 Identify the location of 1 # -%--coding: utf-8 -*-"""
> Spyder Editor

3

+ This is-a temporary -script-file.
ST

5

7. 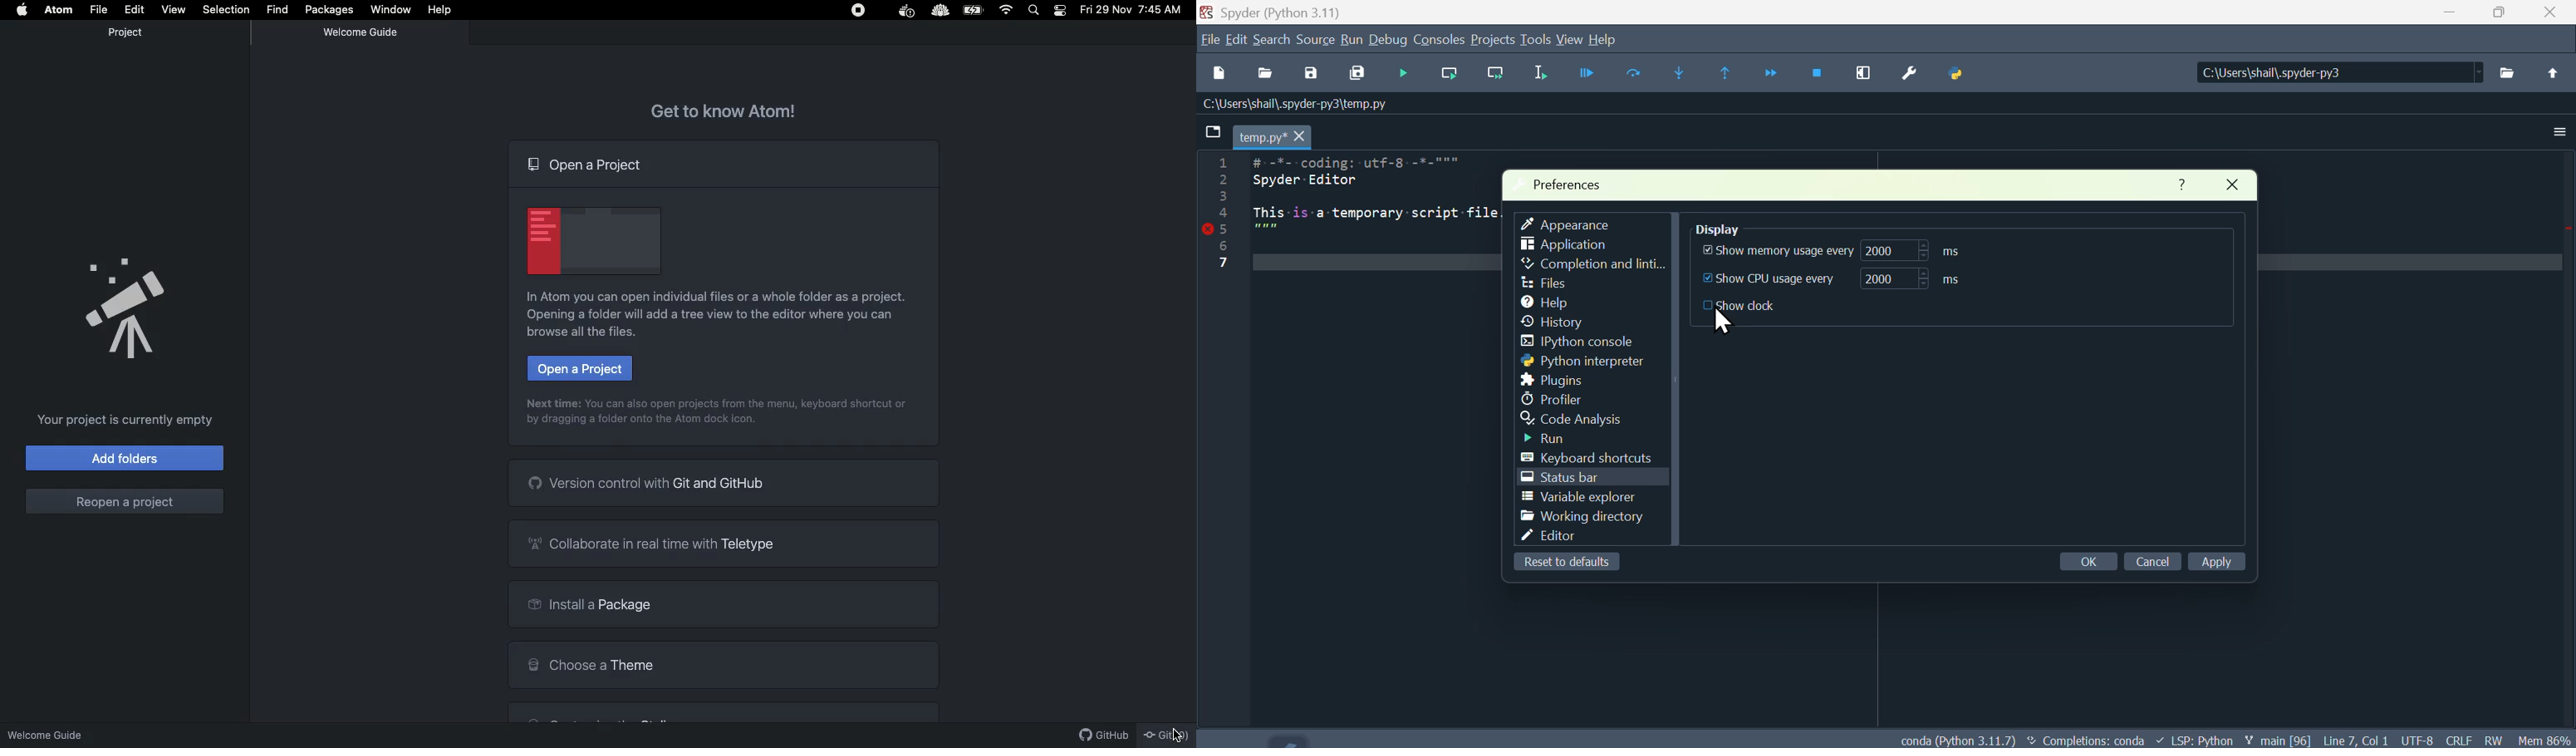
(1378, 210).